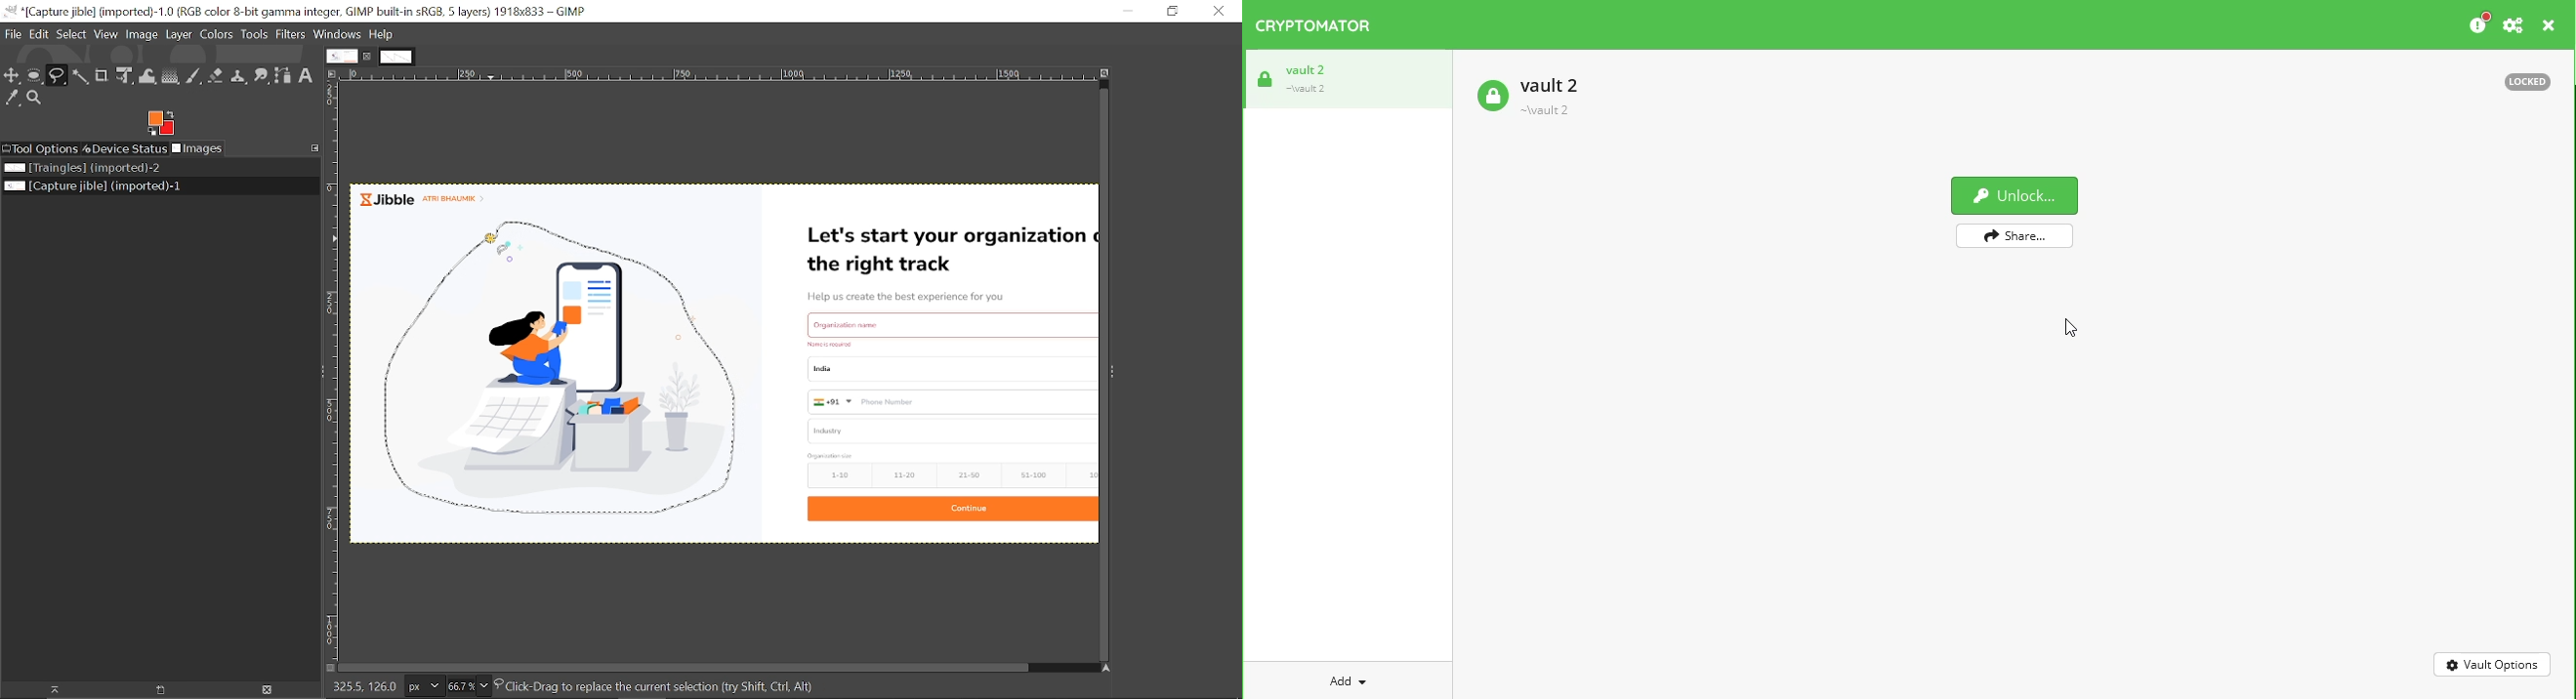  I want to click on View, so click(107, 34).